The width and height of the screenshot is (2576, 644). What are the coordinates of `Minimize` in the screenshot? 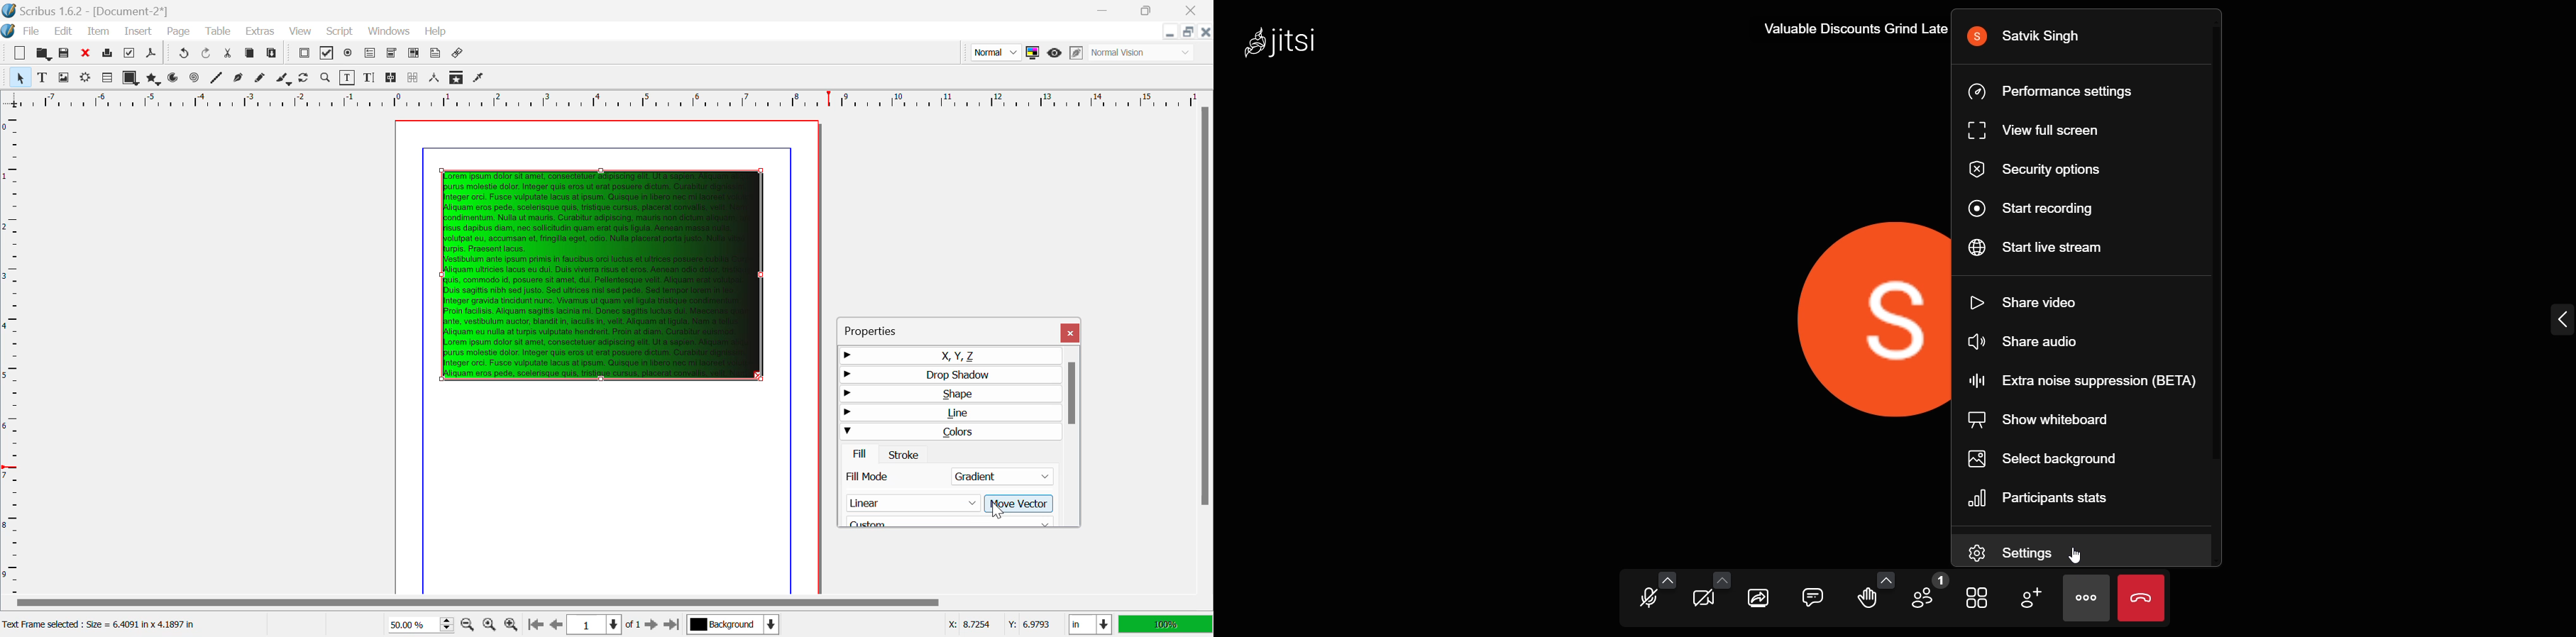 It's located at (1190, 32).